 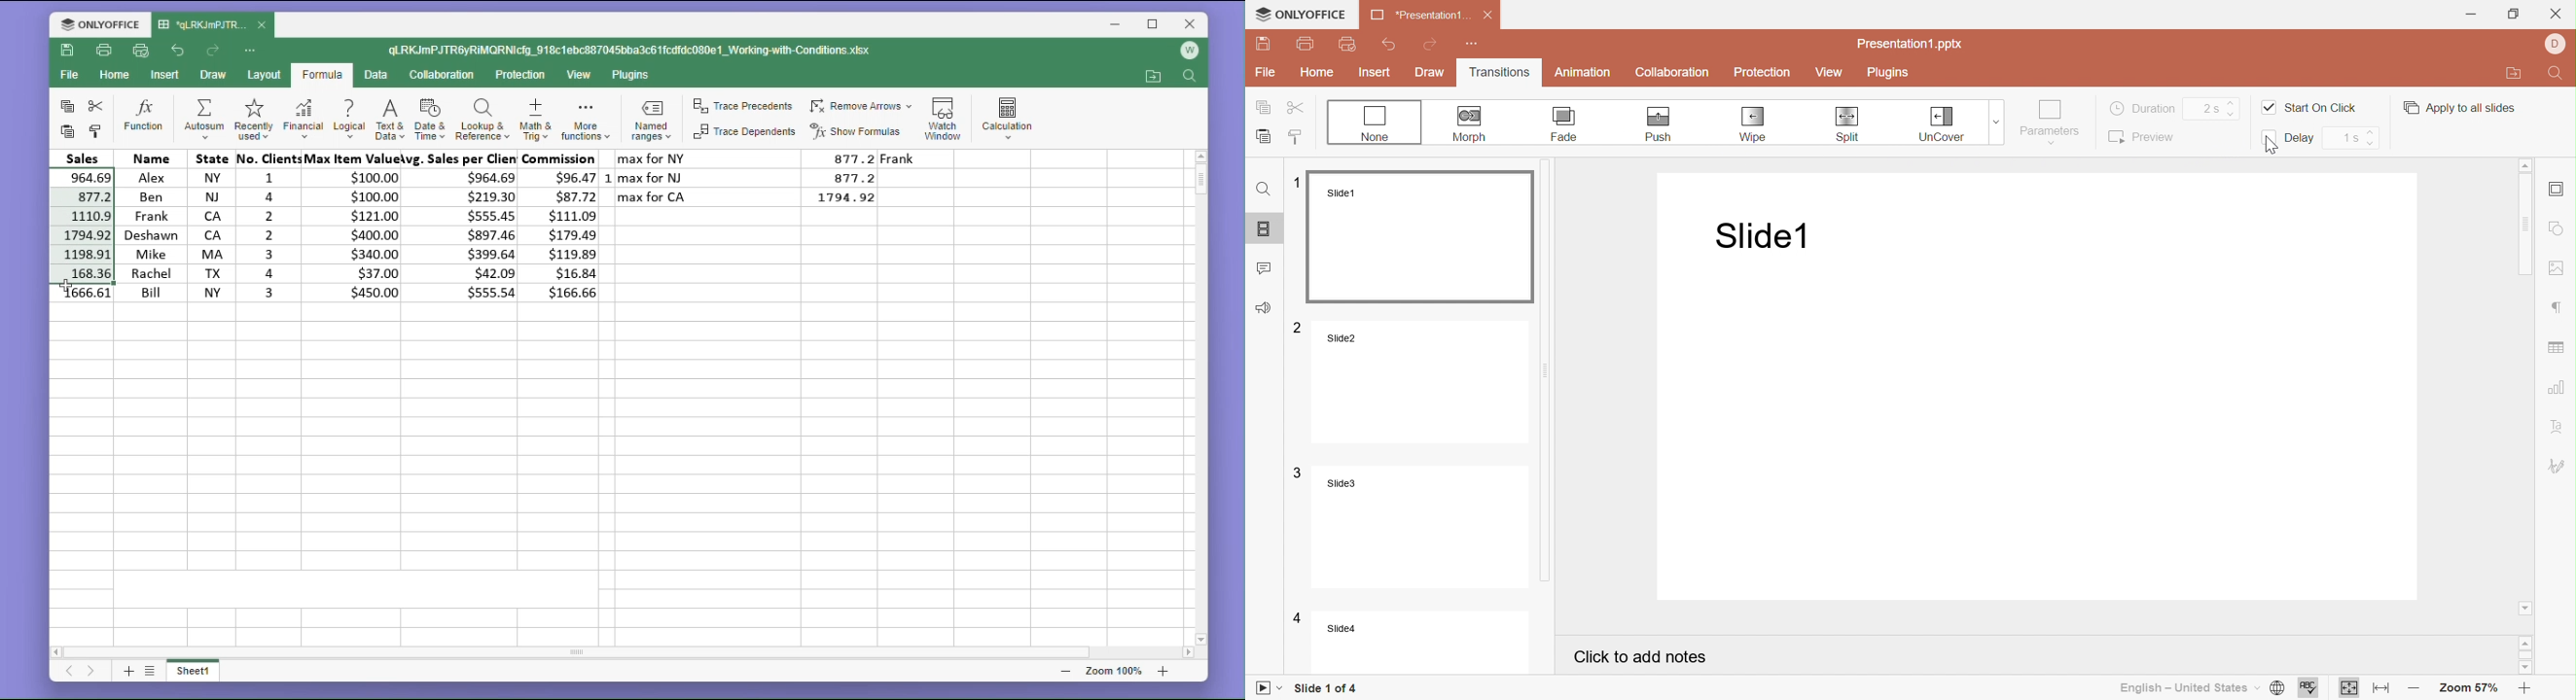 I want to click on Scroll down, so click(x=2526, y=608).